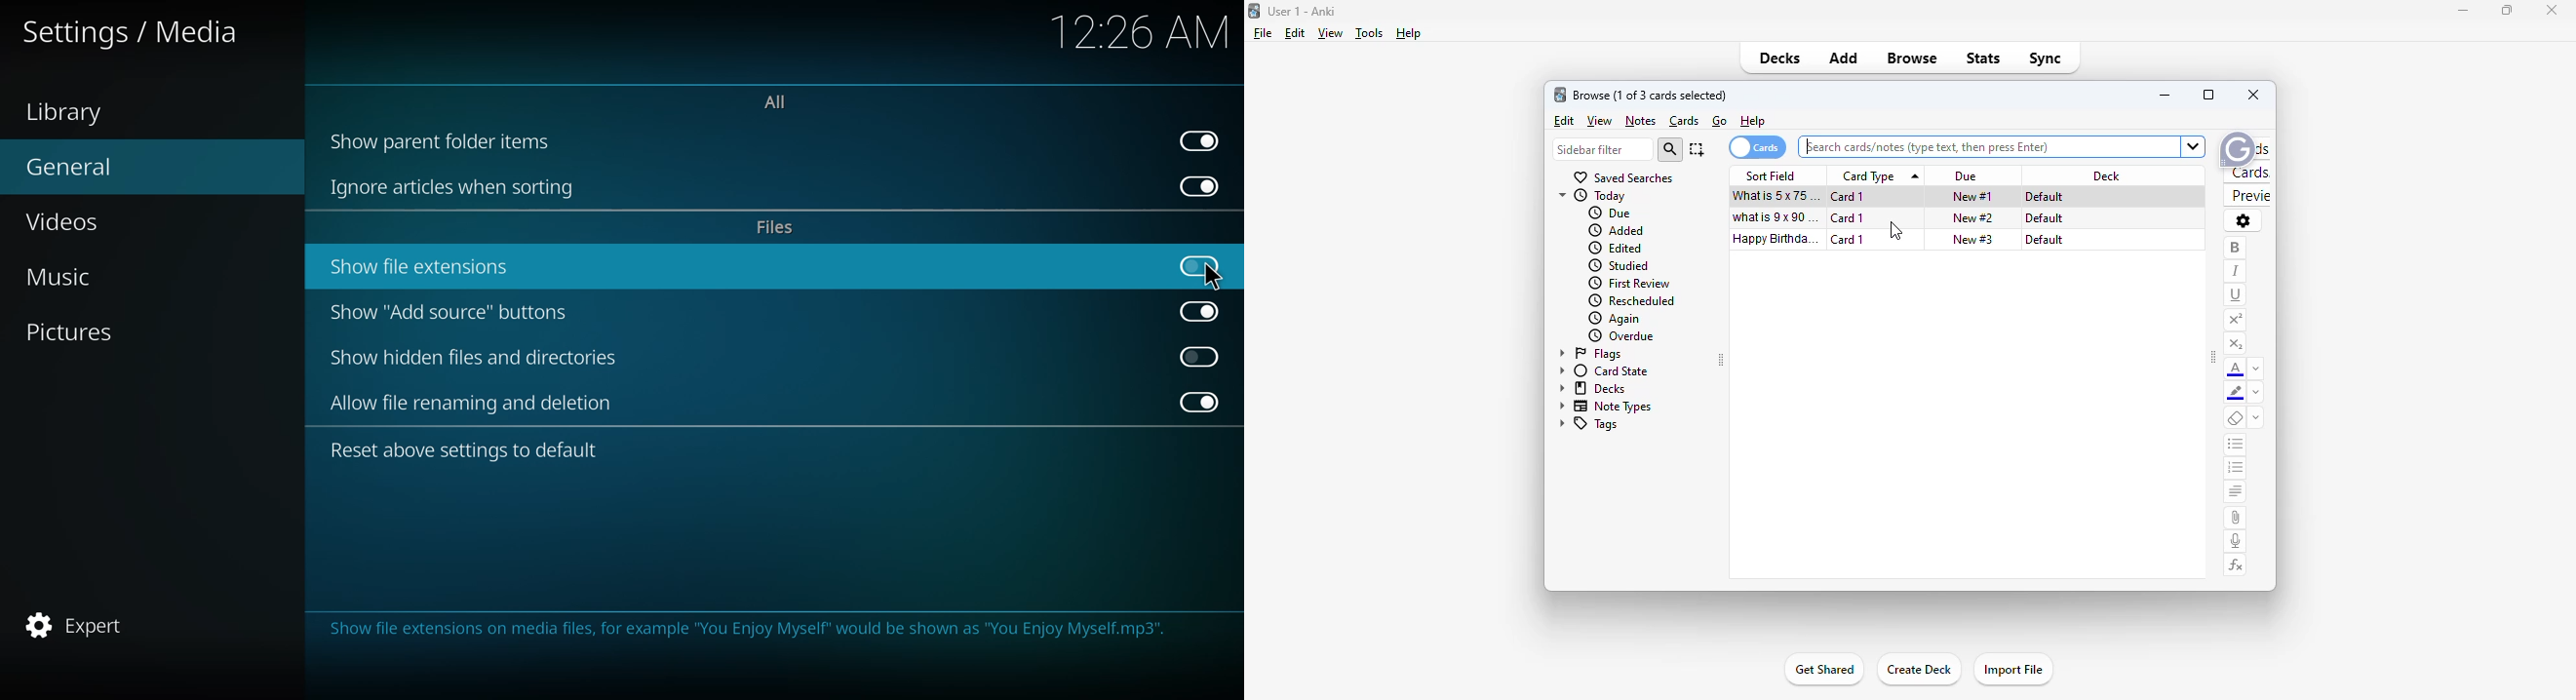  Describe the element at coordinates (2235, 393) in the screenshot. I see `text highlighting color` at that location.